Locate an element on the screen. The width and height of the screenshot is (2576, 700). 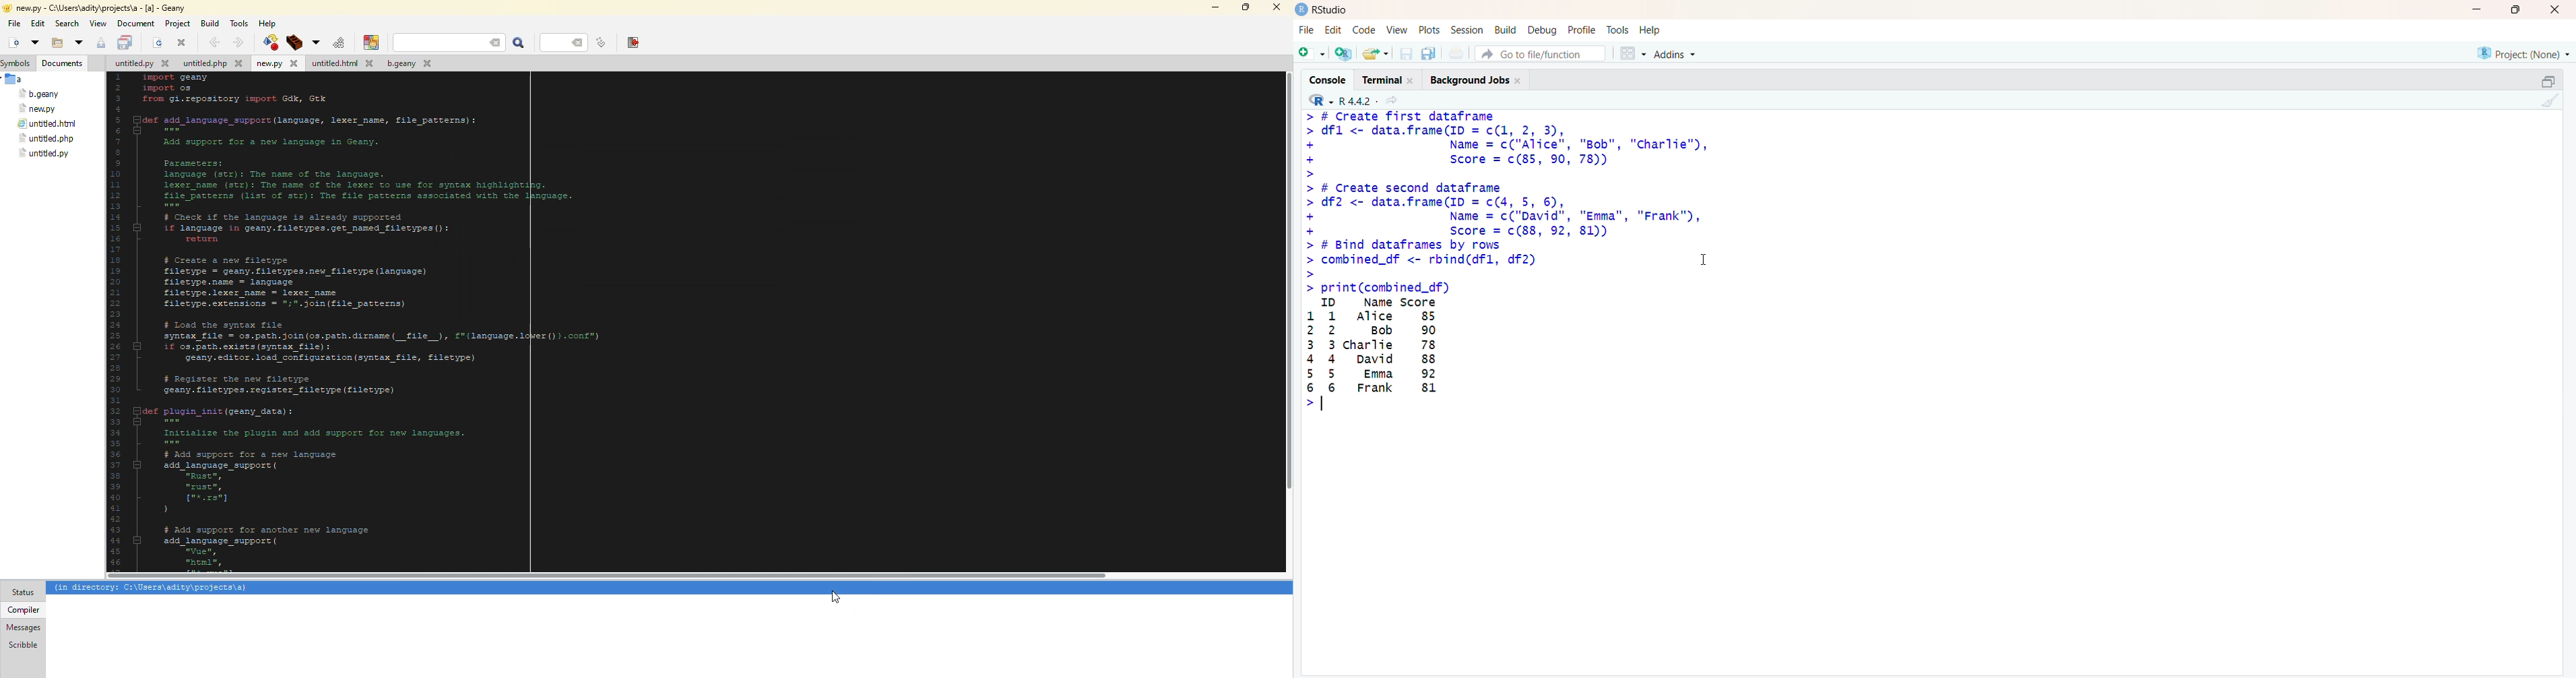
ID Name Score 1 1 Alice 85 2 2 Bob 920 3 3 charlie 78 4 4 David 88 5 5 Emma 92 6 6 Frank 81 is located at coordinates (1372, 356).